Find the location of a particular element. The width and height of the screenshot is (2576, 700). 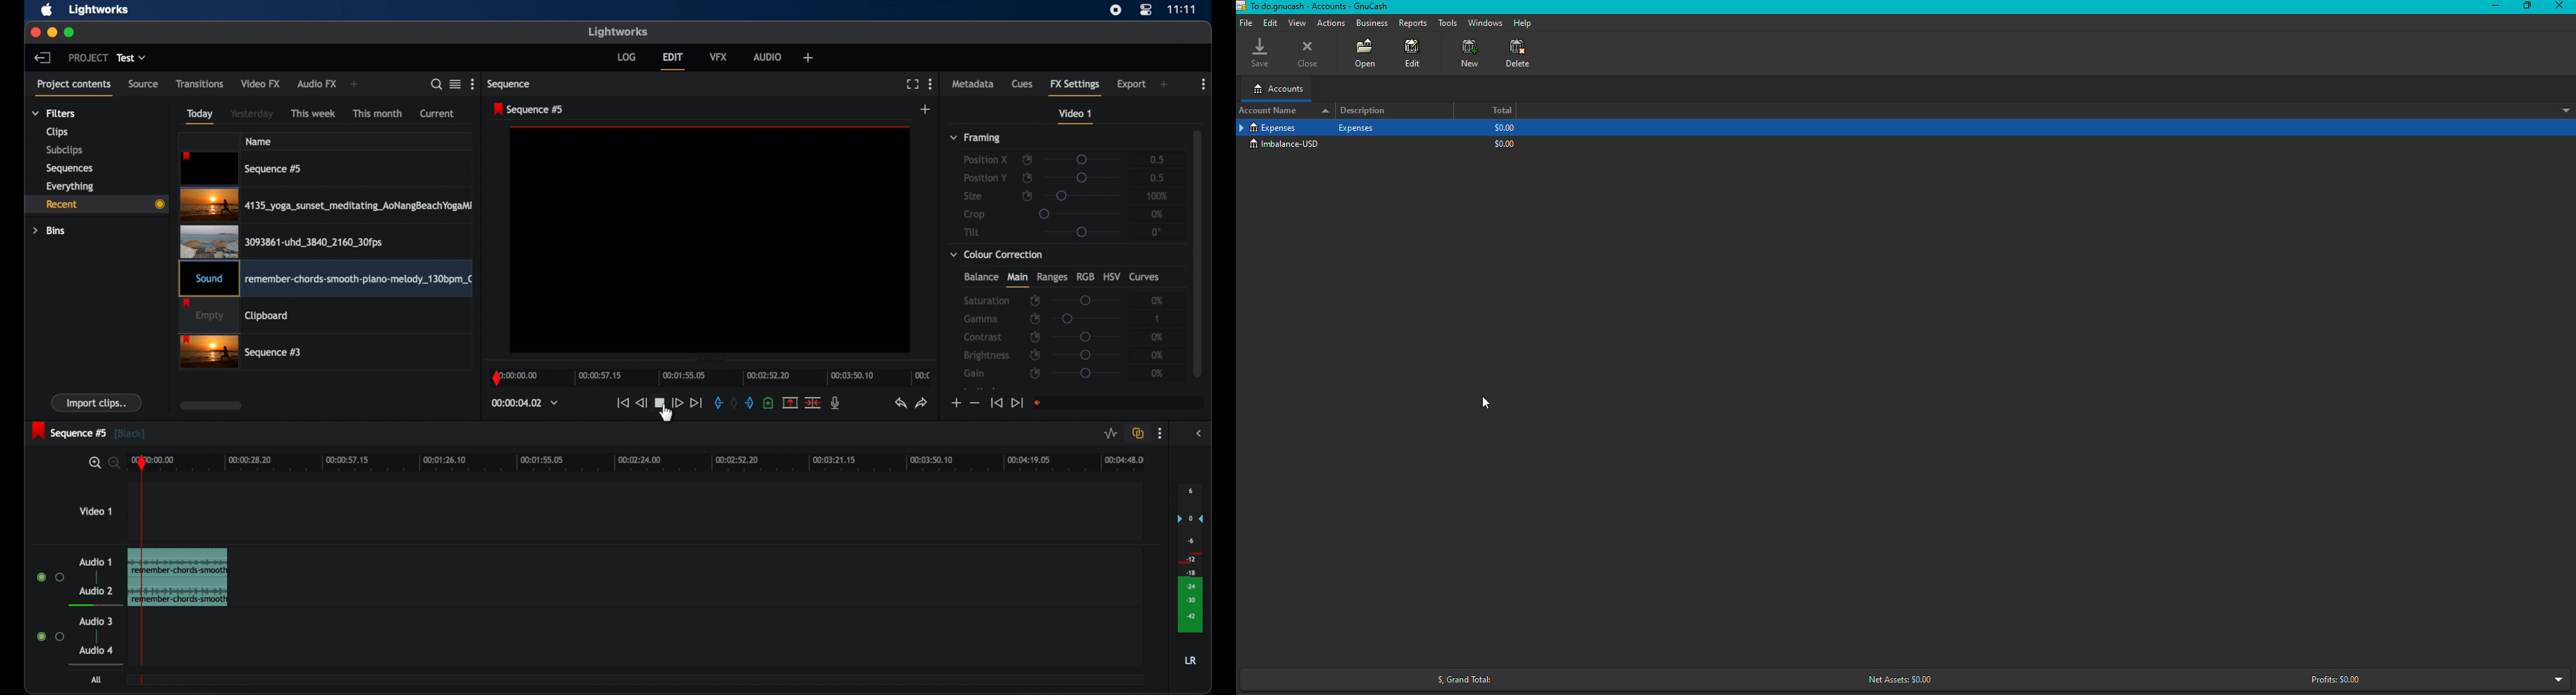

Minimize is located at coordinates (2491, 7).